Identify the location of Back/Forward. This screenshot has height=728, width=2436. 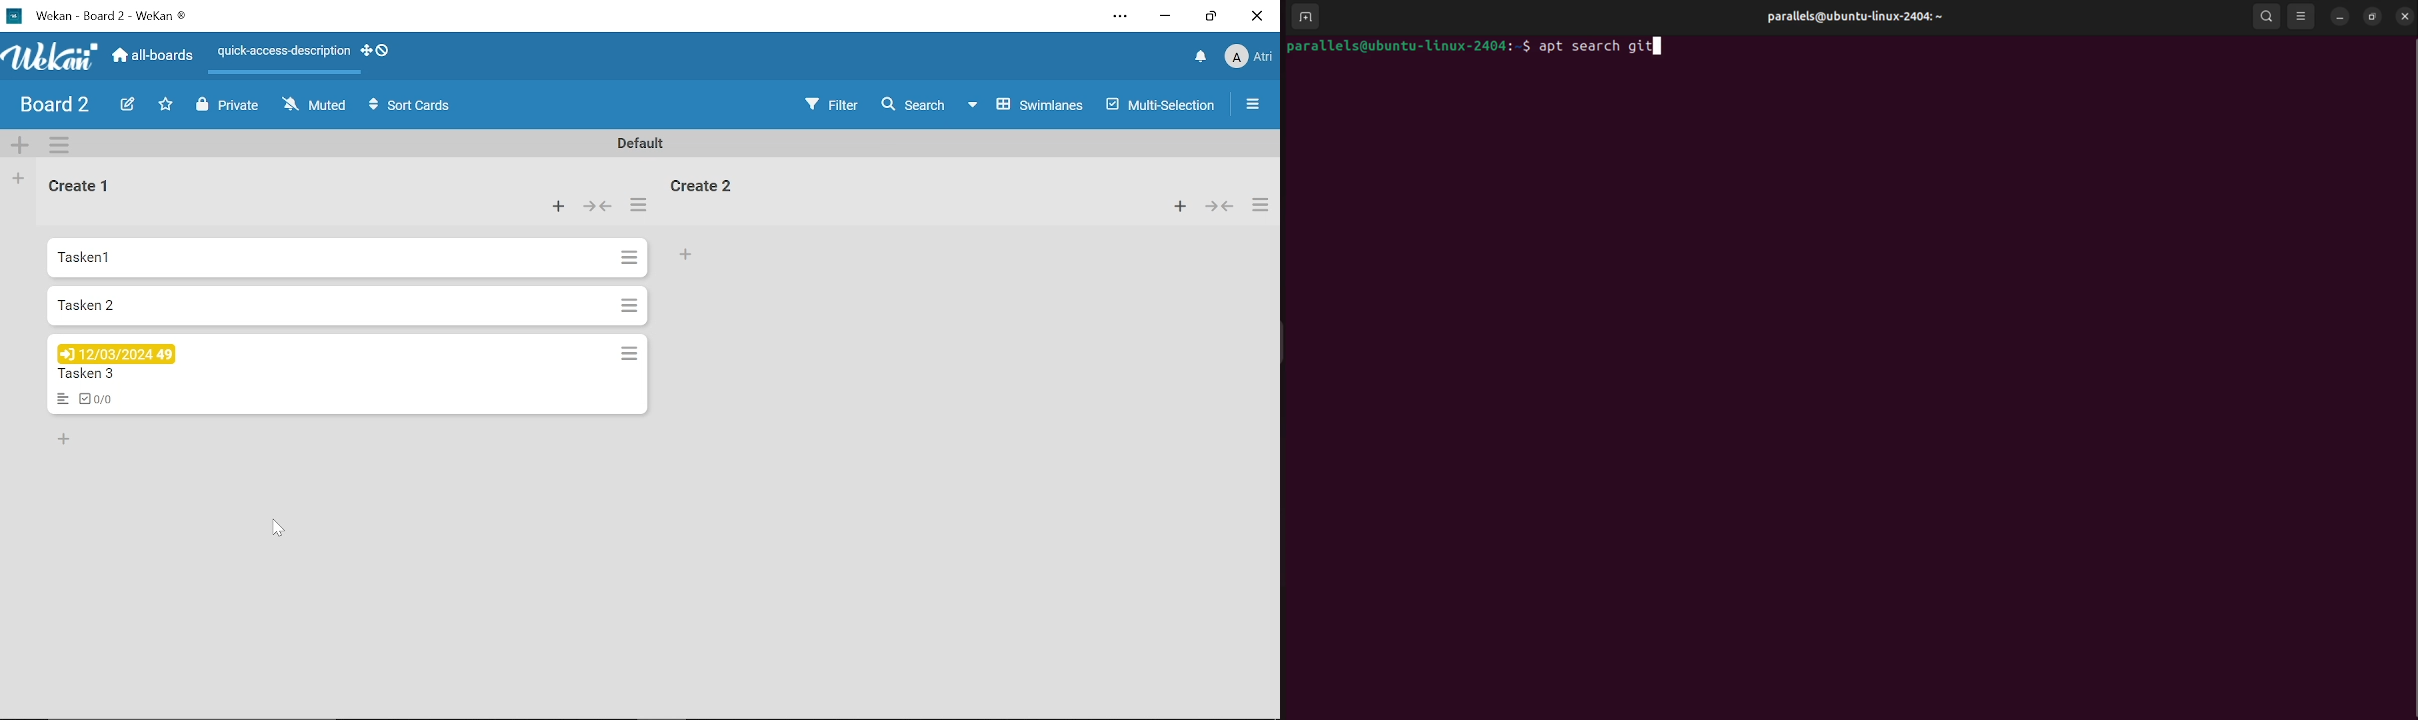
(1220, 207).